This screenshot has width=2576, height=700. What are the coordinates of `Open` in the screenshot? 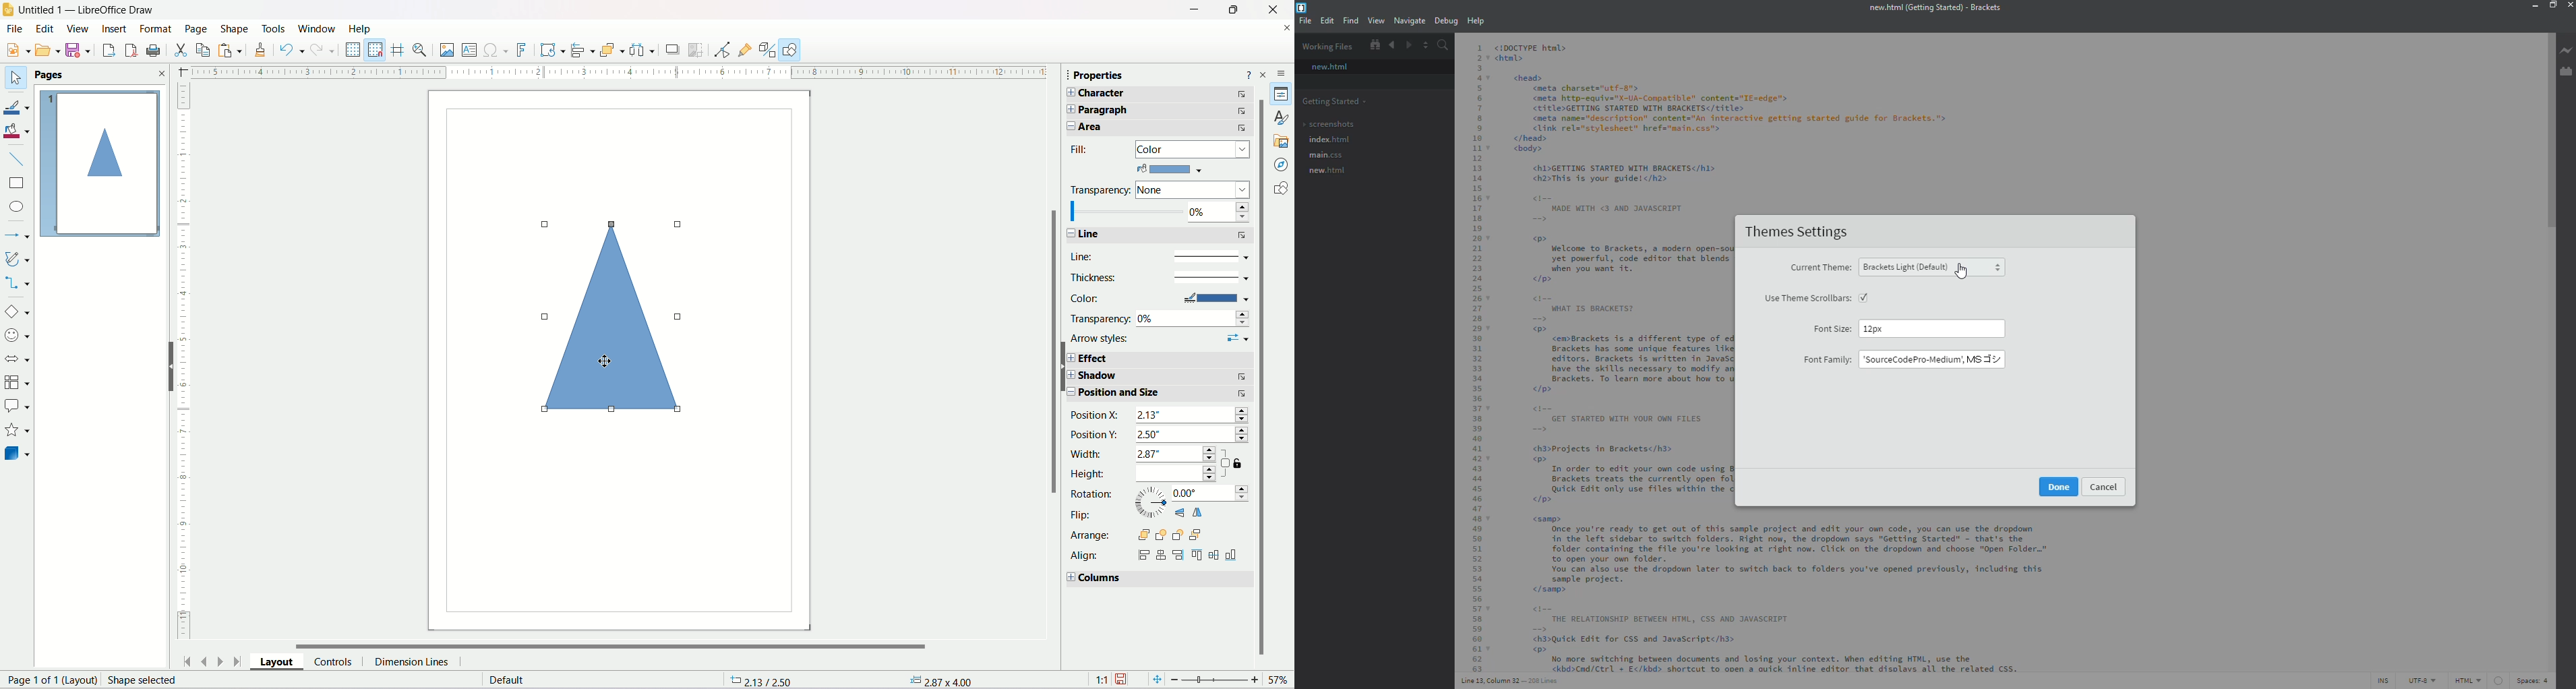 It's located at (46, 49).